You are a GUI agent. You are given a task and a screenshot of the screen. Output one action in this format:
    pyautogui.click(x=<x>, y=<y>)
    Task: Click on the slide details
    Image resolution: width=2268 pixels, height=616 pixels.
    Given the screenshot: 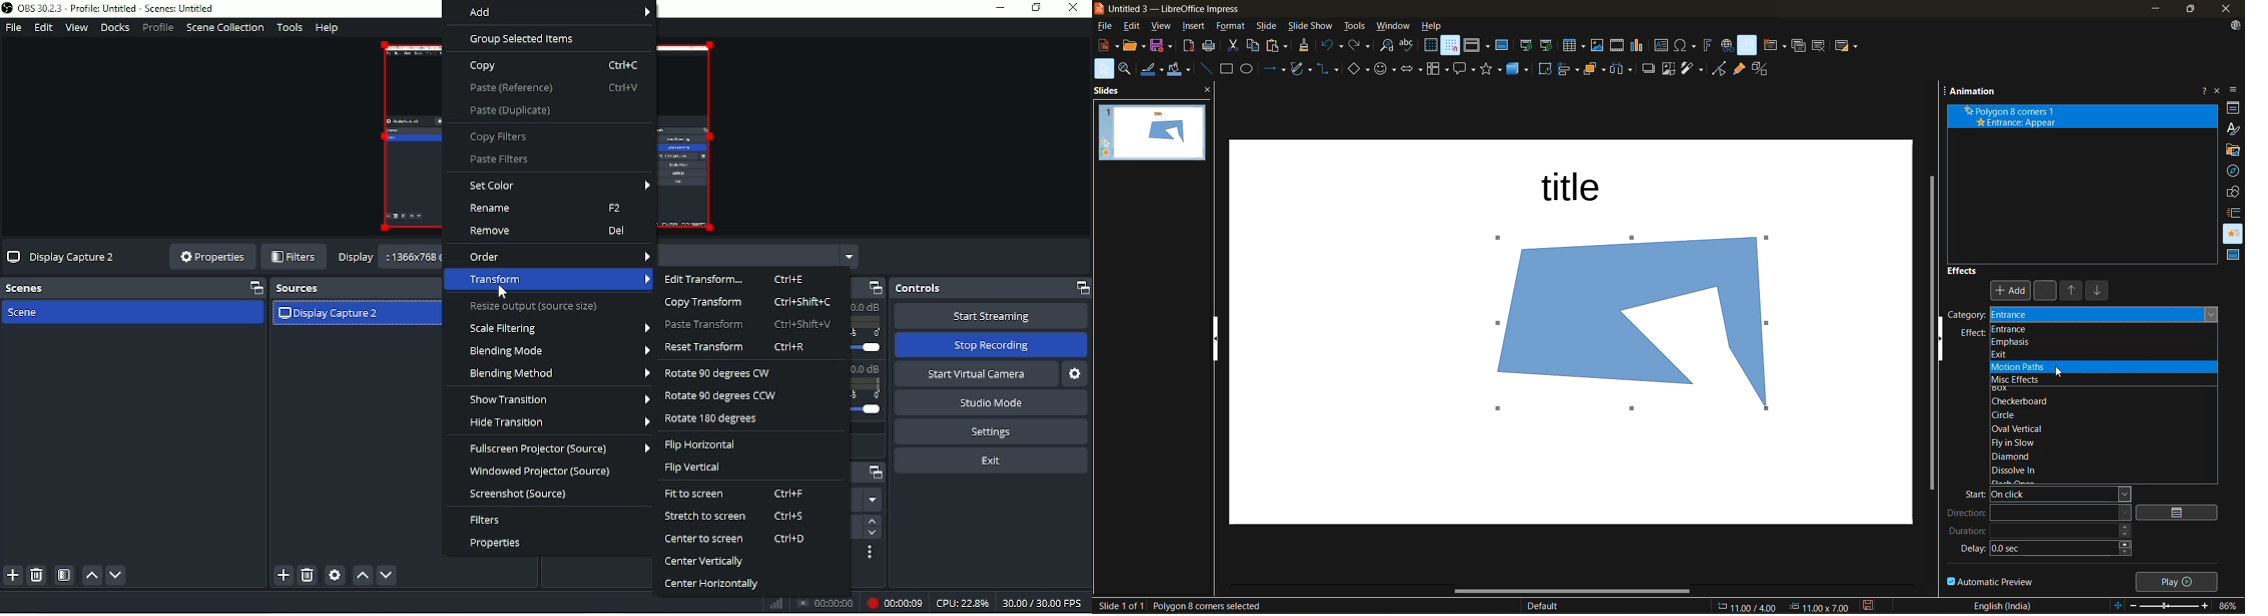 What is the action you would take?
    pyautogui.click(x=1120, y=606)
    